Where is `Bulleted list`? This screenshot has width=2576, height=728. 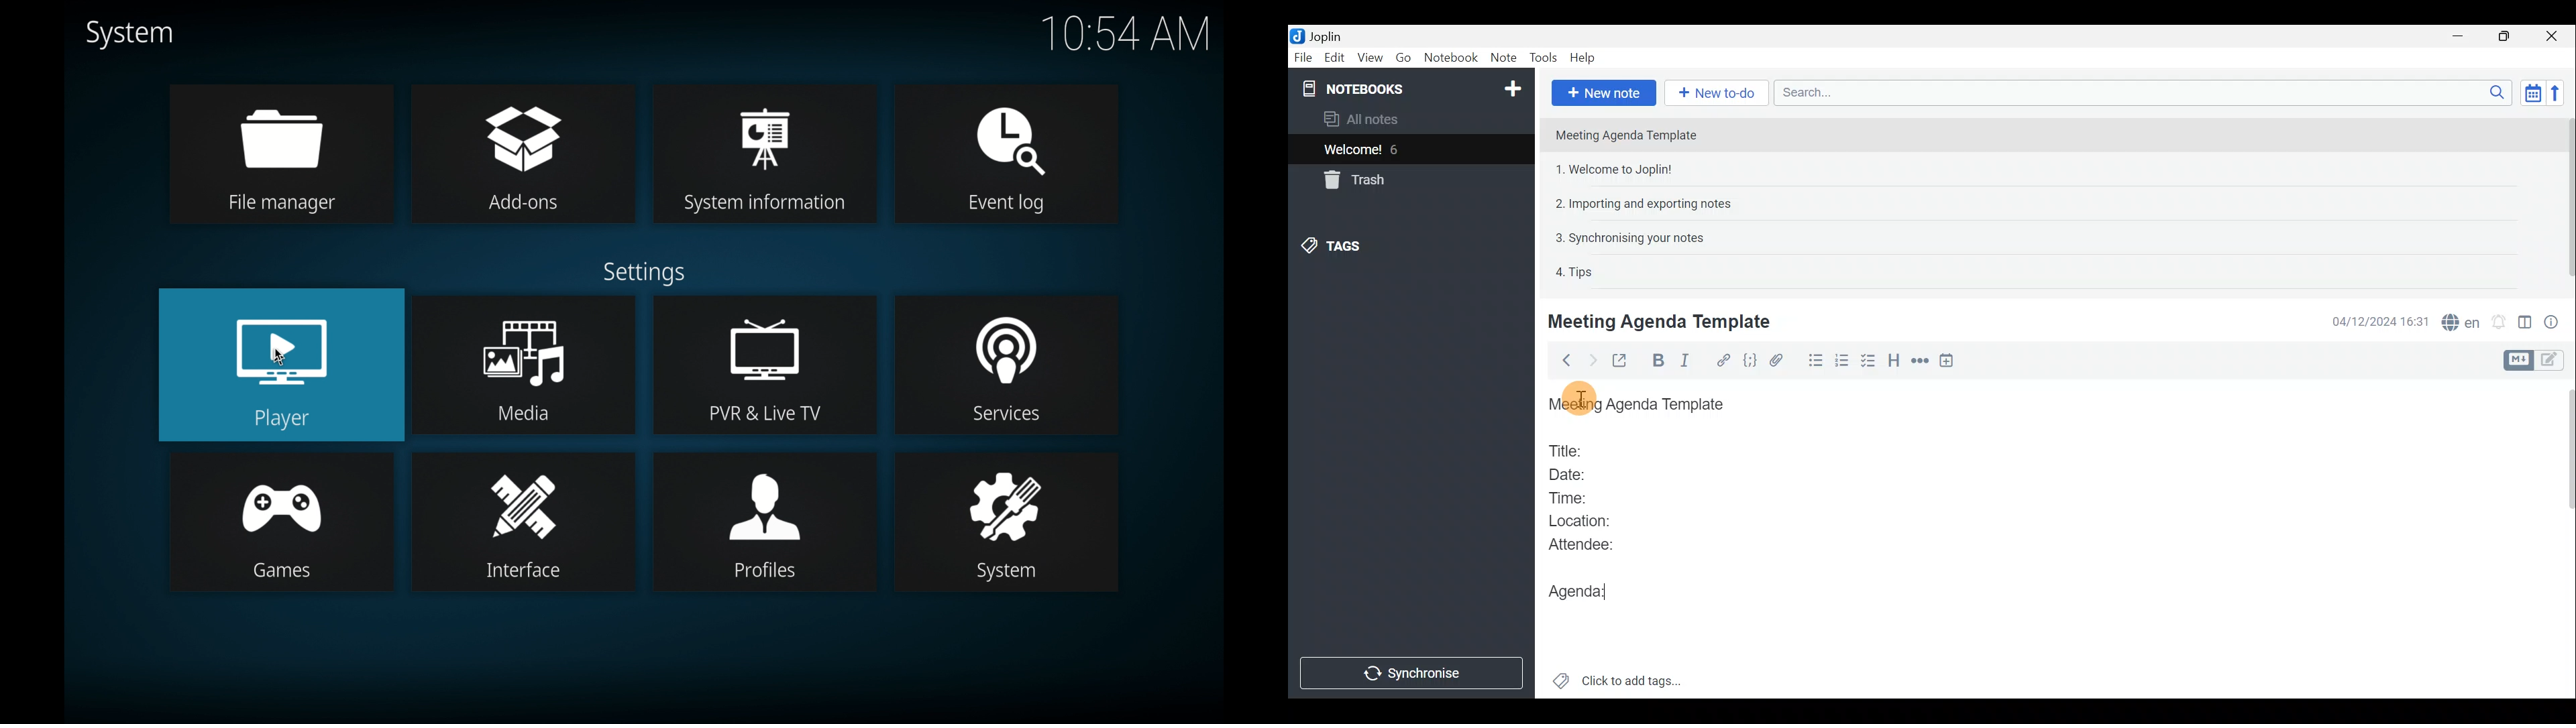 Bulleted list is located at coordinates (1815, 361).